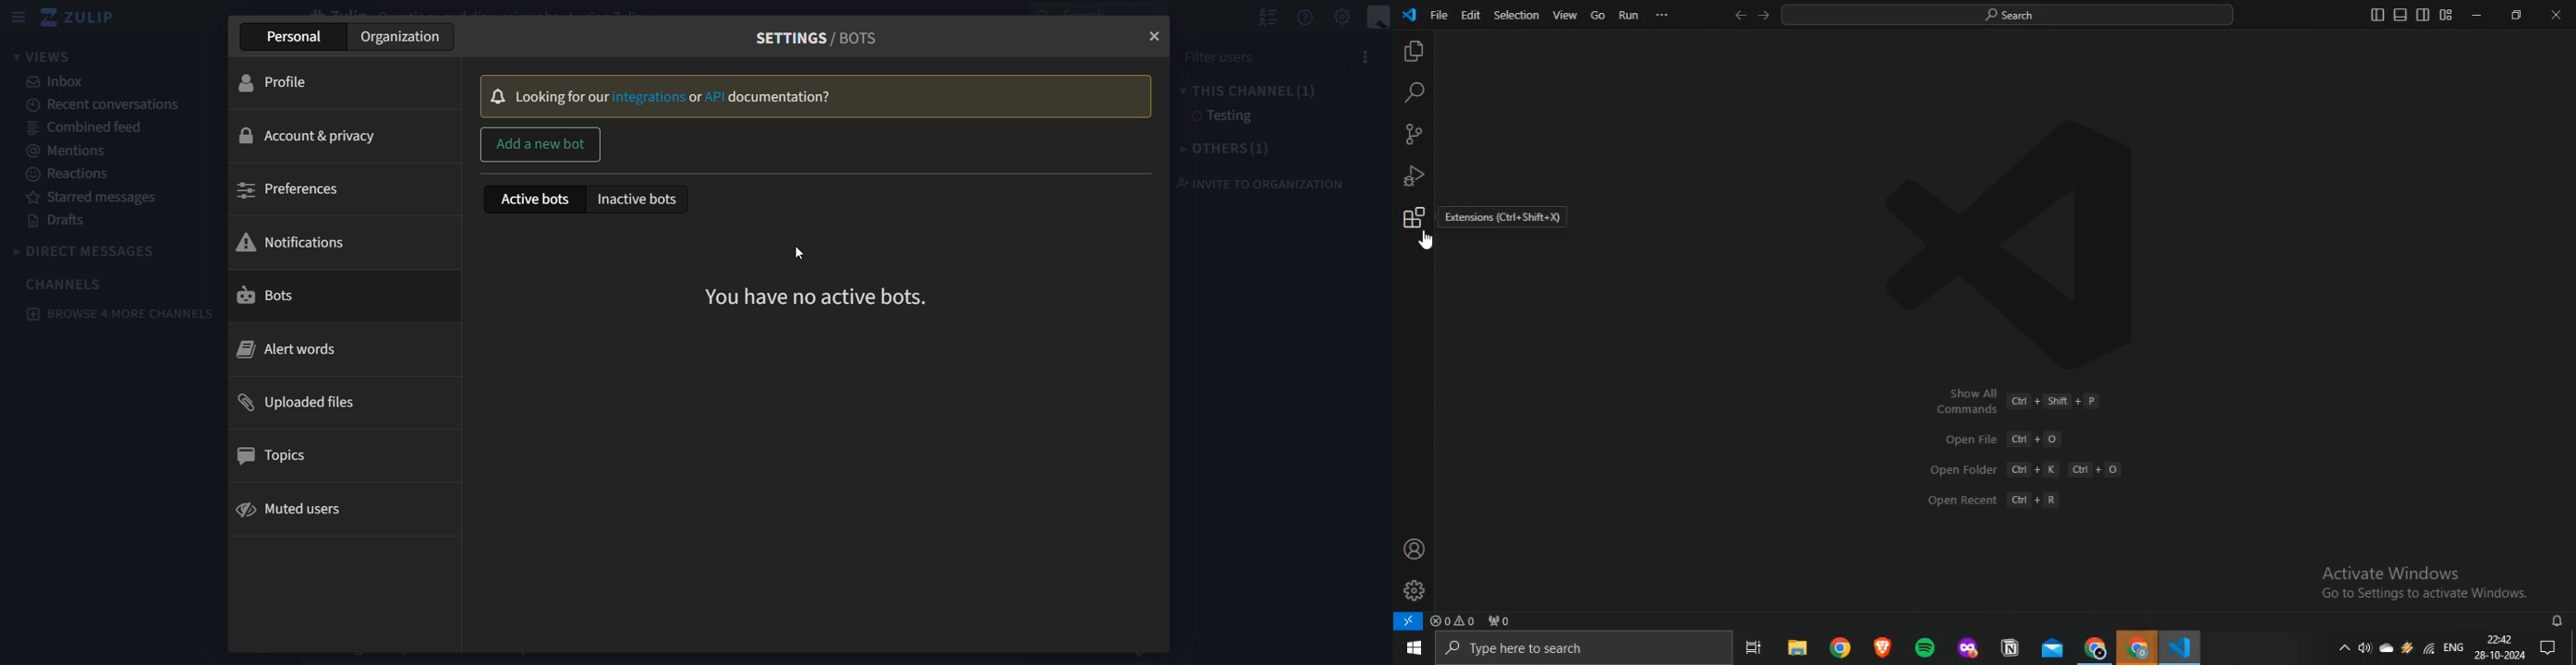 This screenshot has width=2576, height=672. I want to click on you have no active bots., so click(820, 299).